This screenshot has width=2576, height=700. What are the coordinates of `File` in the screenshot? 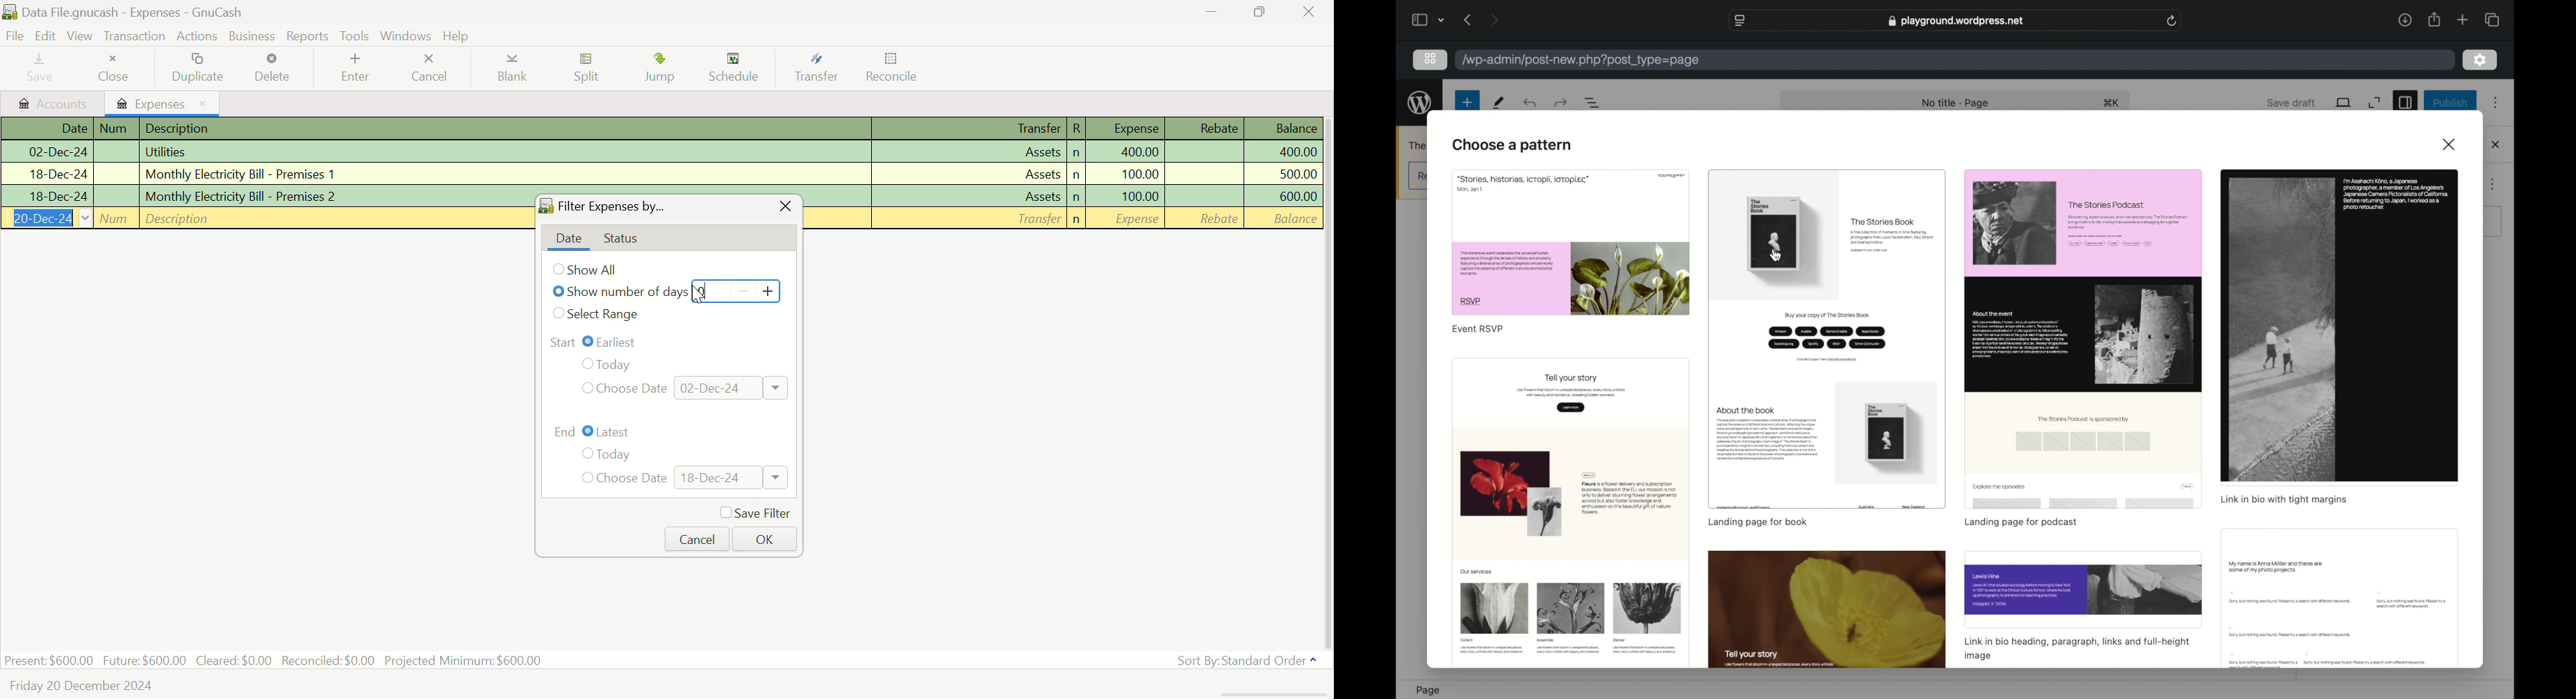 It's located at (15, 36).